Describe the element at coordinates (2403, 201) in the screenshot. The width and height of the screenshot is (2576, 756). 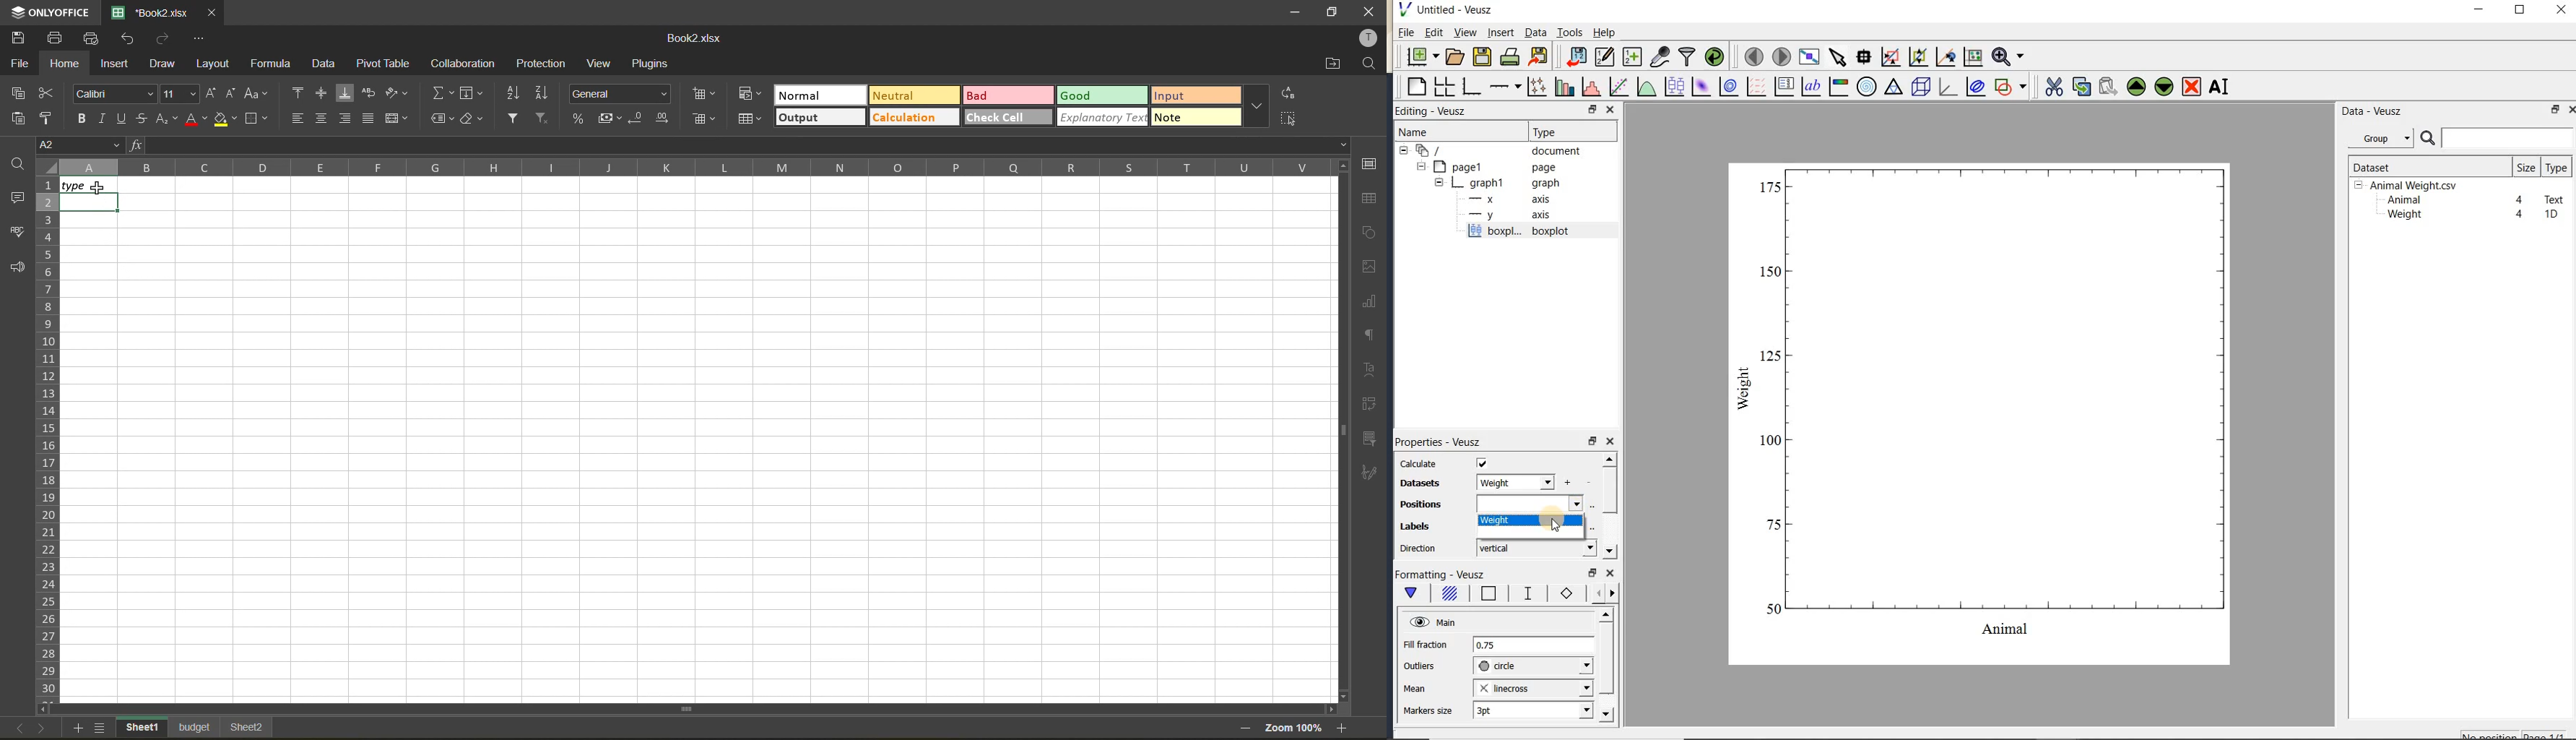
I see `Animal` at that location.